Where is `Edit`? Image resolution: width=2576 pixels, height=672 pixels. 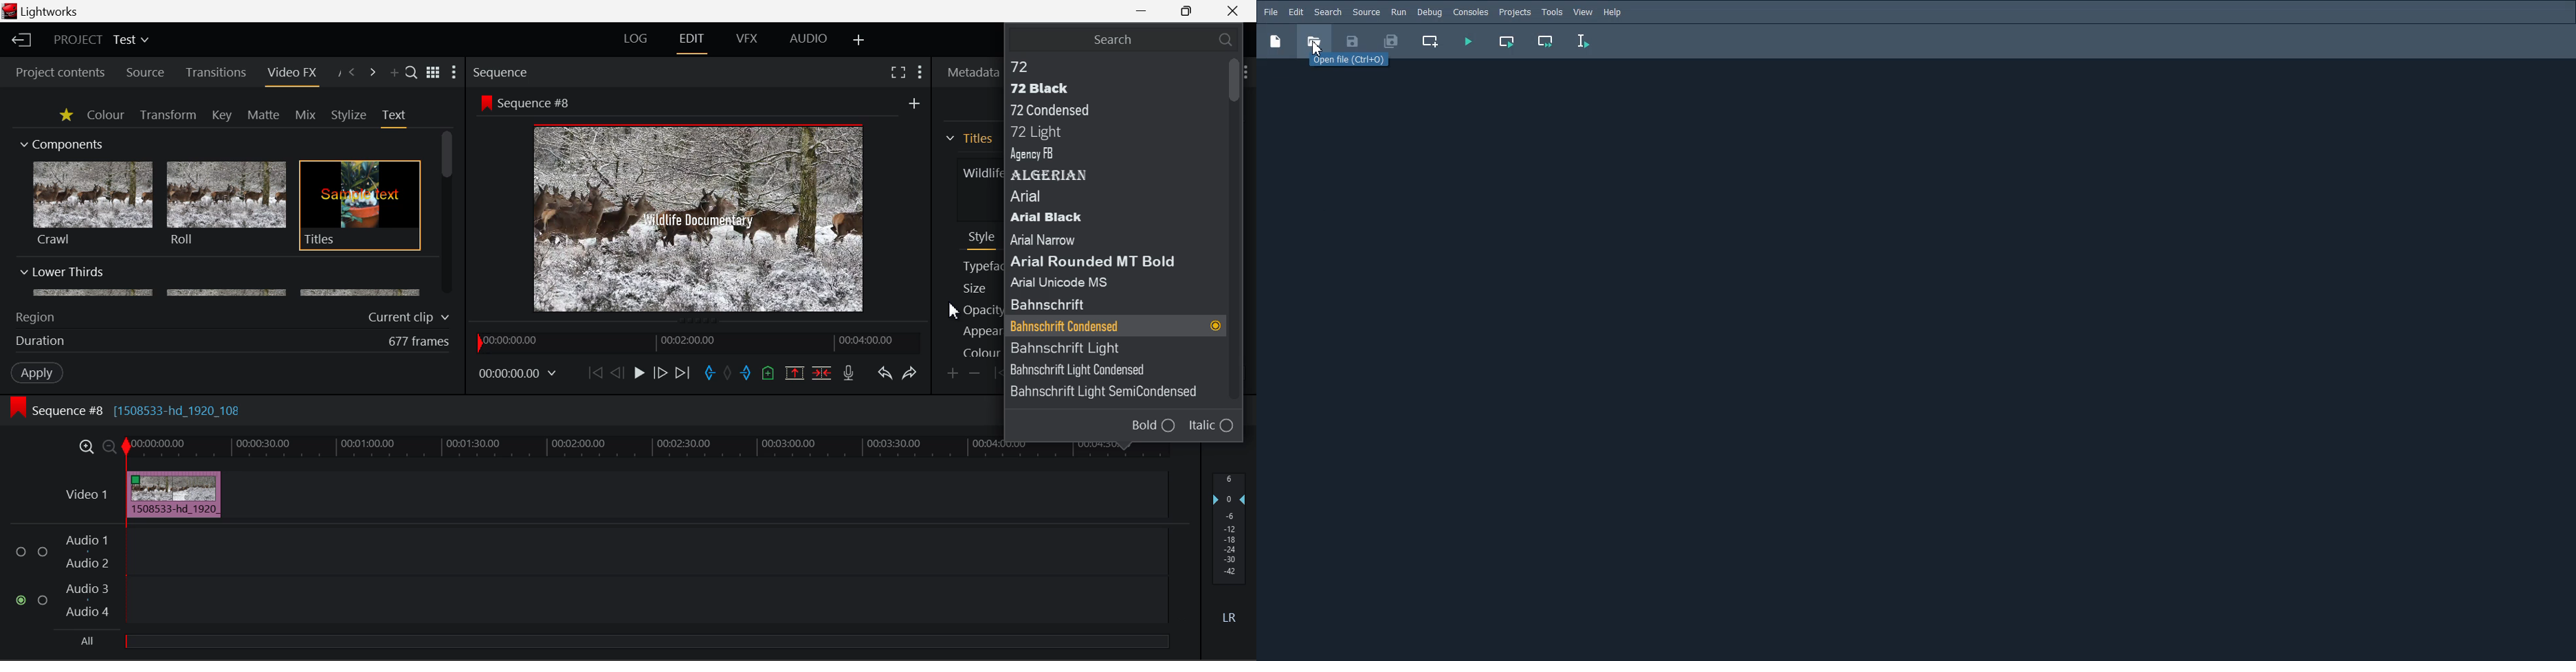
Edit is located at coordinates (1296, 12).